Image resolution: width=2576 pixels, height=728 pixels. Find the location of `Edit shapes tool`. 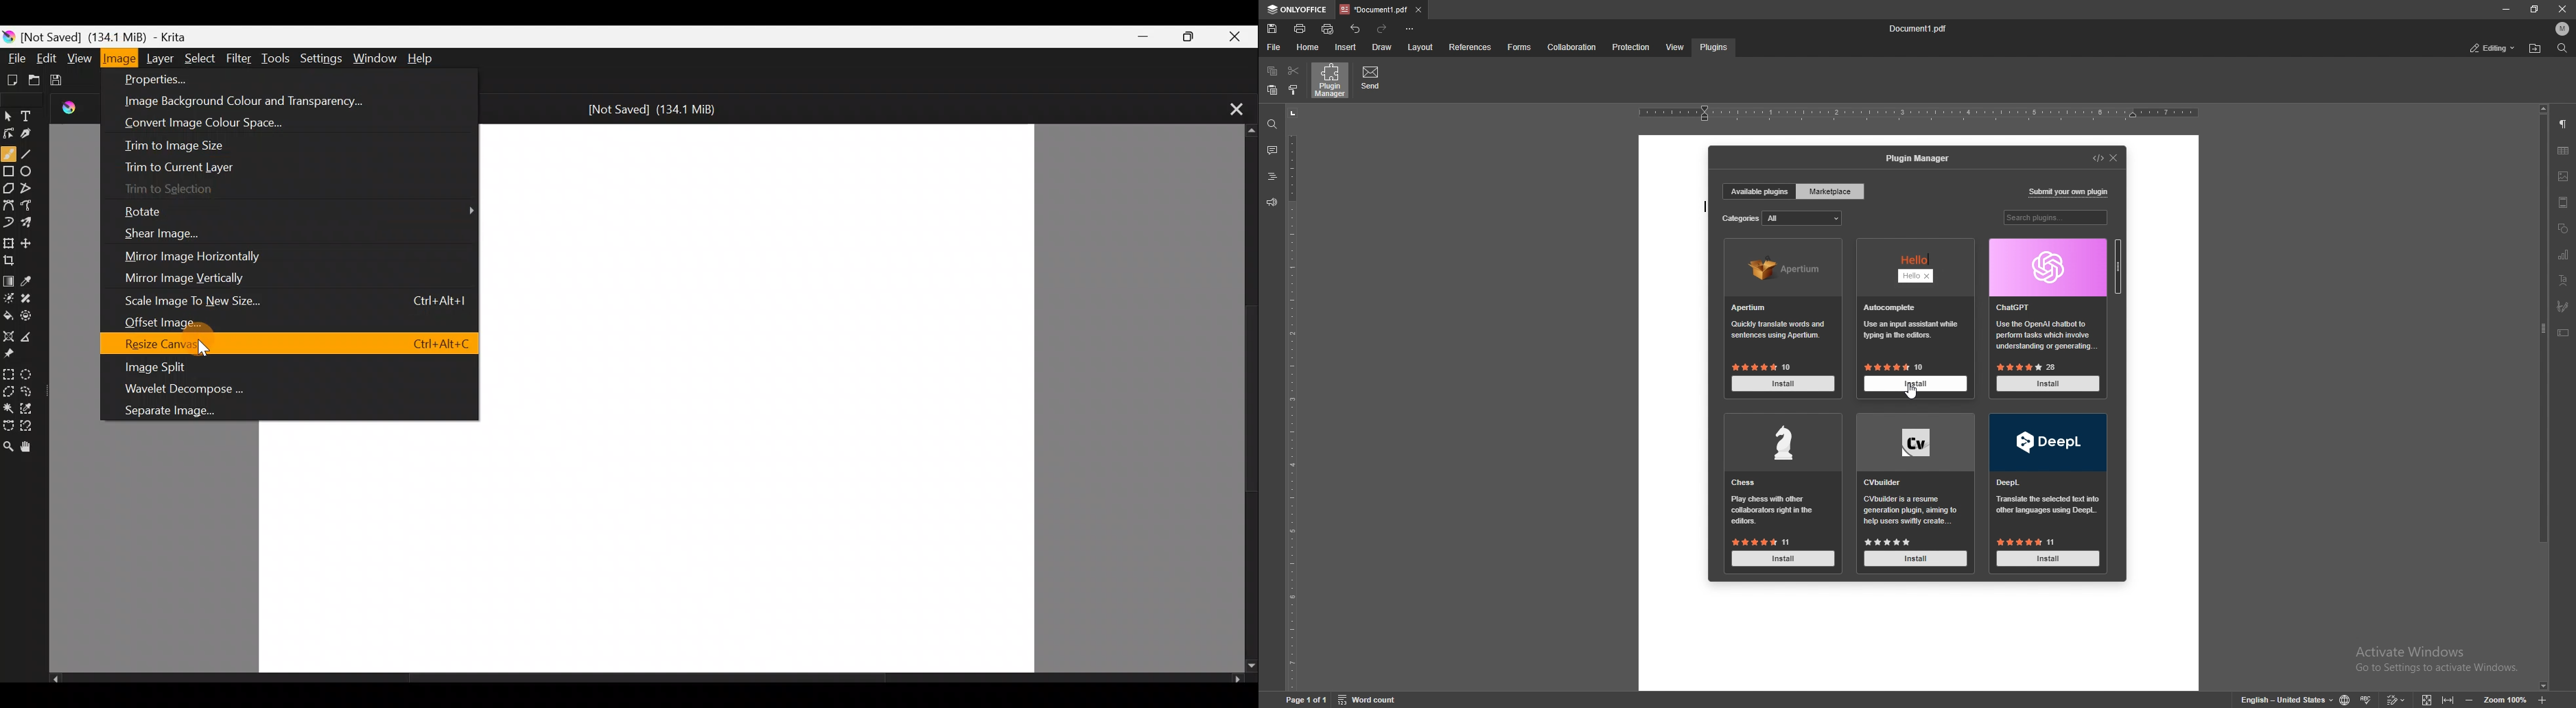

Edit shapes tool is located at coordinates (9, 132).